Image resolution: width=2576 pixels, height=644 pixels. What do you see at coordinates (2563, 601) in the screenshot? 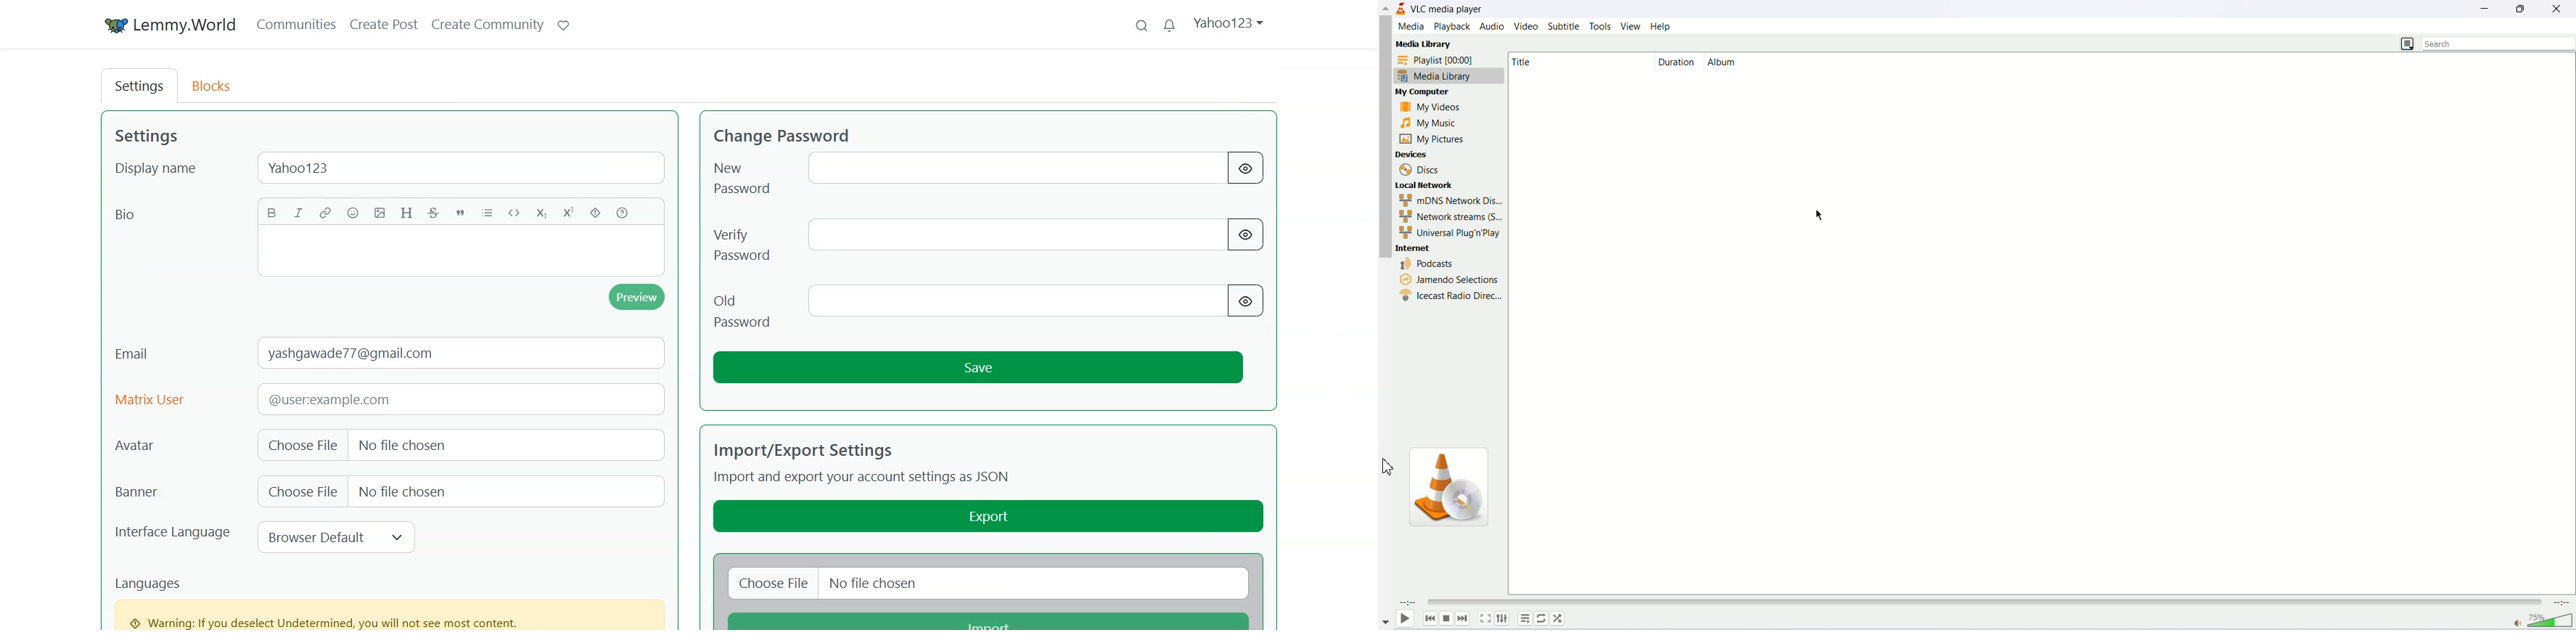
I see `total time` at bounding box center [2563, 601].